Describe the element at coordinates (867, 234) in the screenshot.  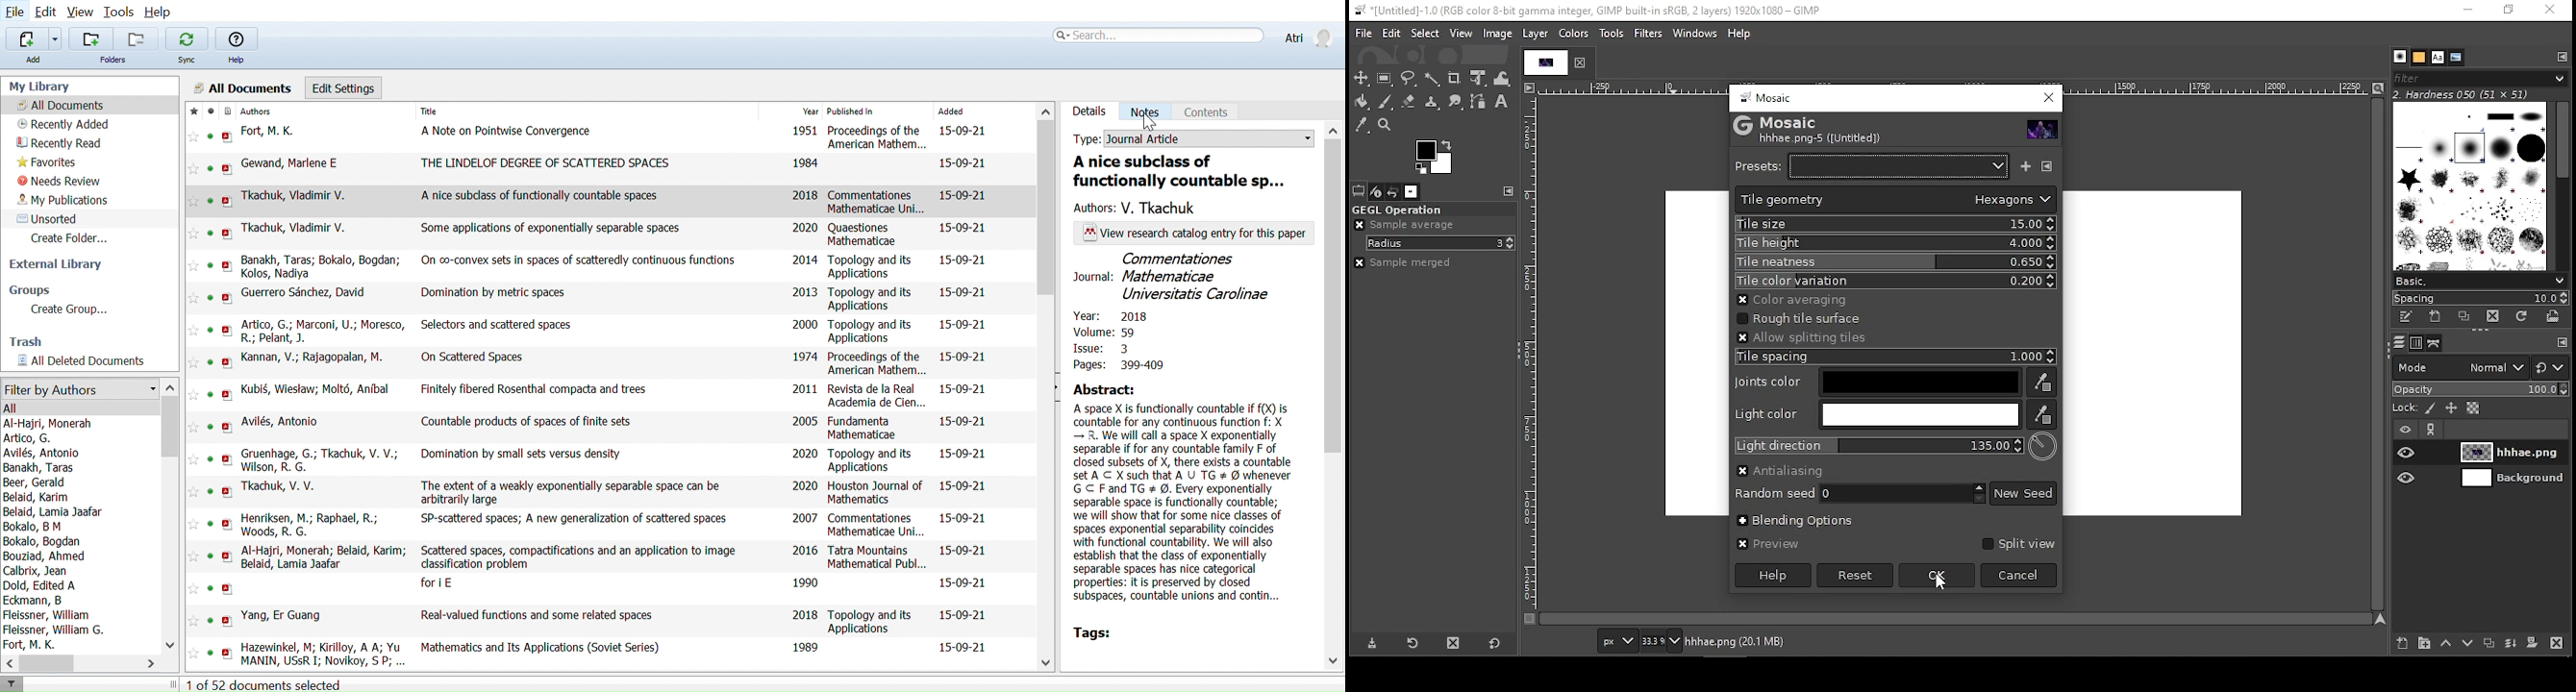
I see `Quaestiones Mathematicae` at that location.